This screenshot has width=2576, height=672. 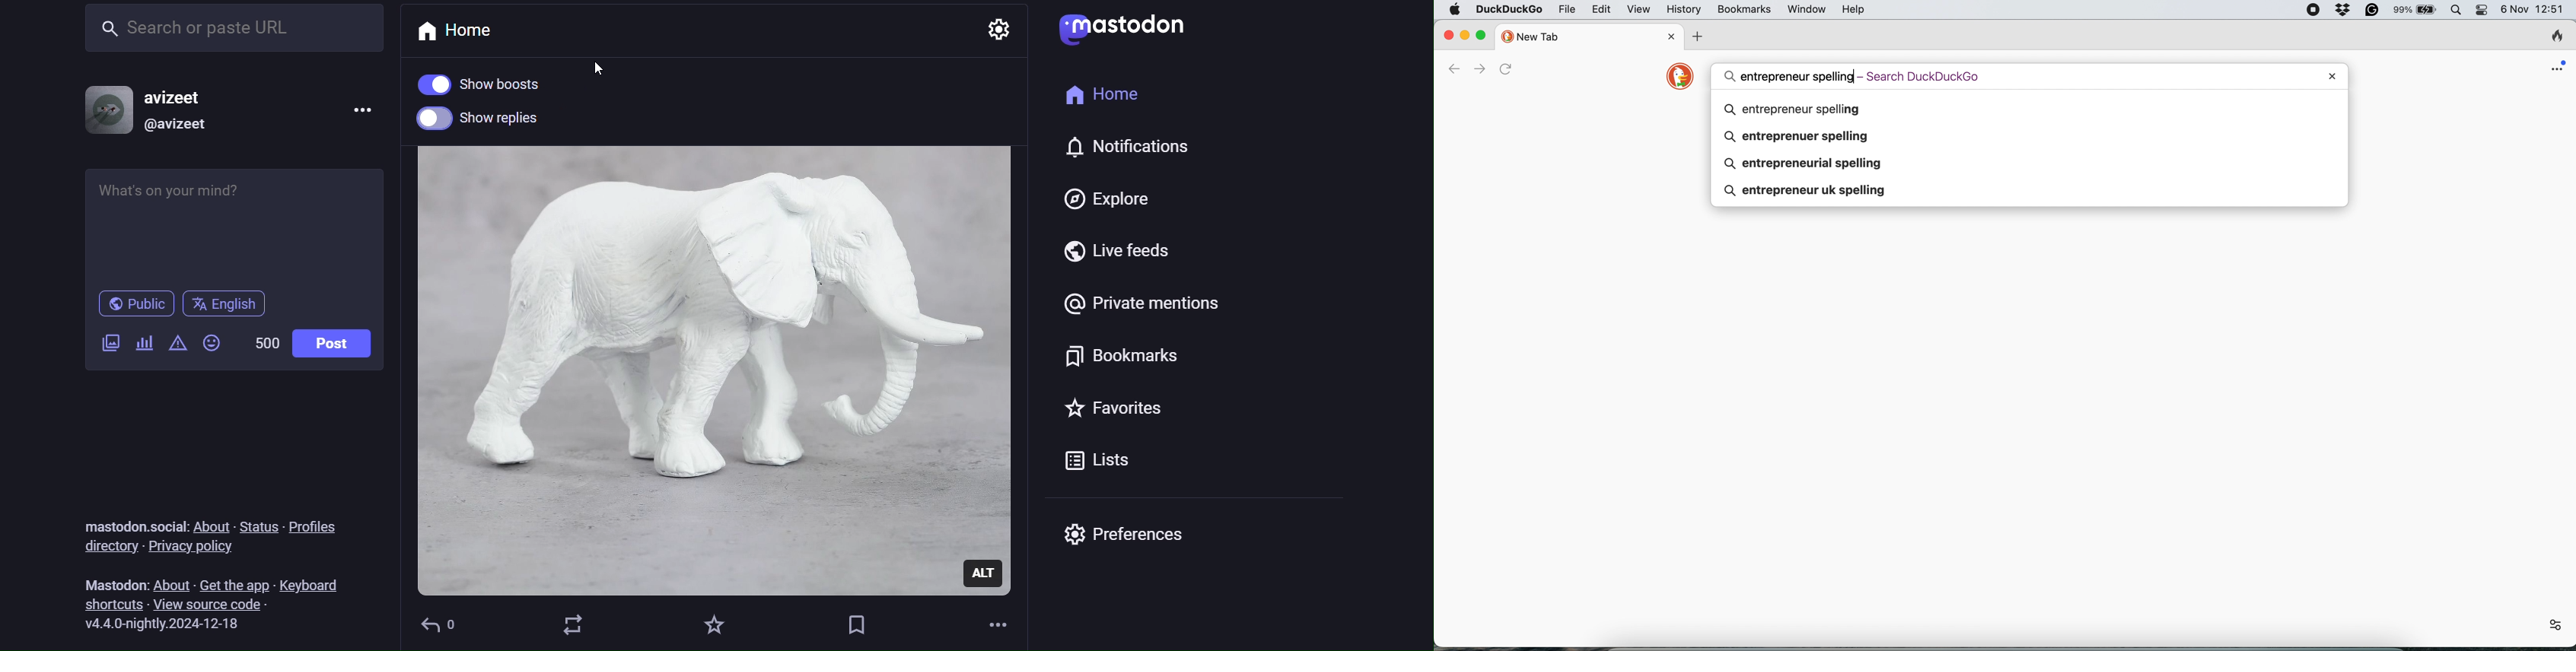 What do you see at coordinates (2341, 10) in the screenshot?
I see `dropbox` at bounding box center [2341, 10].